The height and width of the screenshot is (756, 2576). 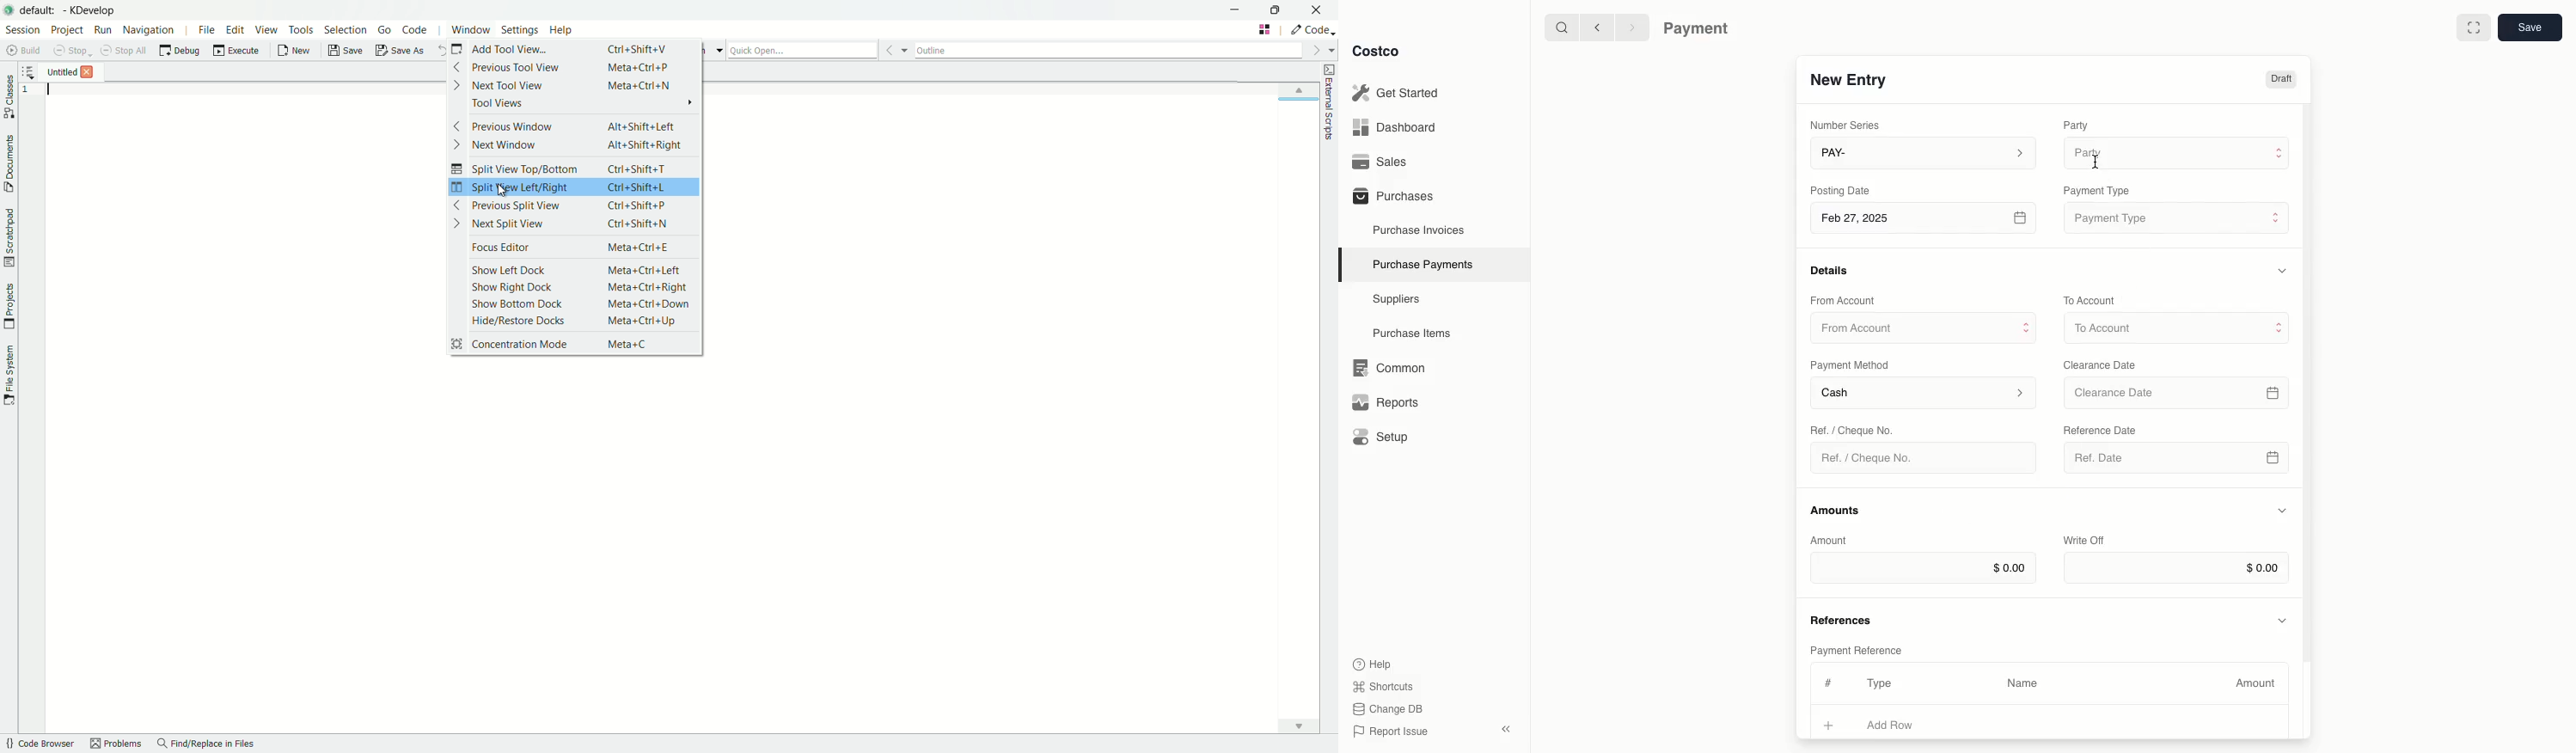 I want to click on $0.00, so click(x=2176, y=568).